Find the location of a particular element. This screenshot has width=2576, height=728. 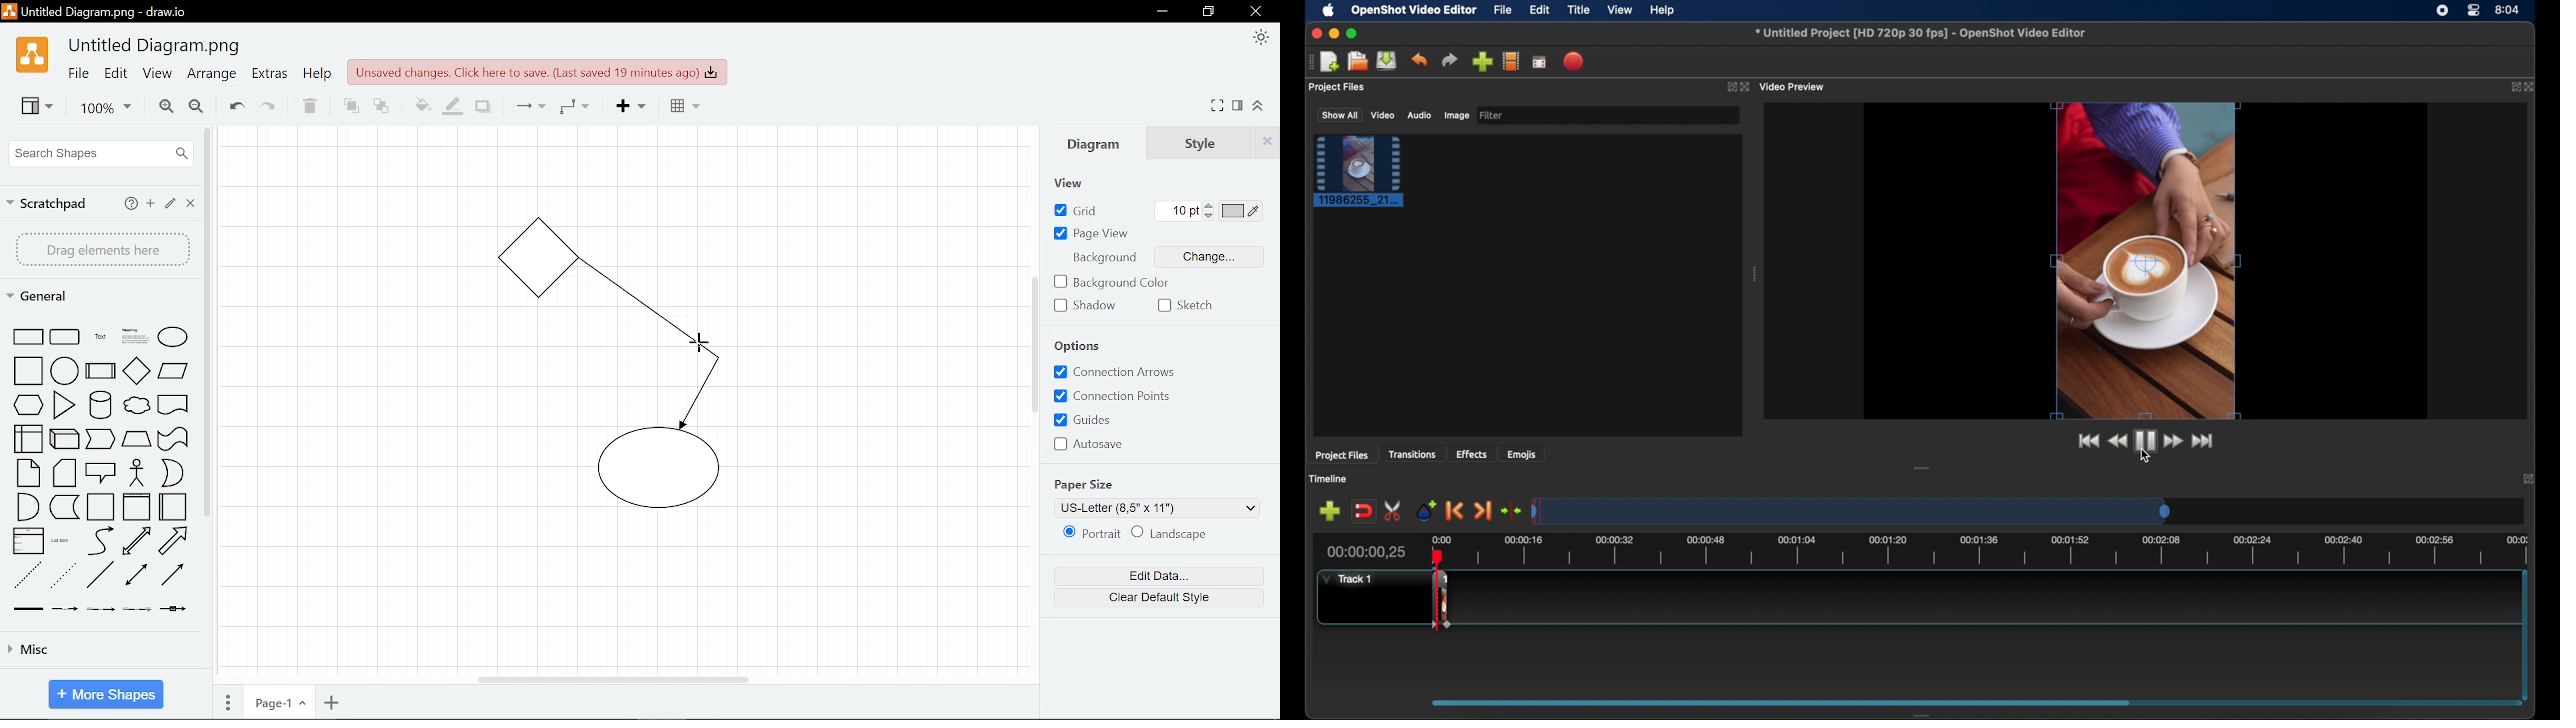

shape is located at coordinates (65, 508).